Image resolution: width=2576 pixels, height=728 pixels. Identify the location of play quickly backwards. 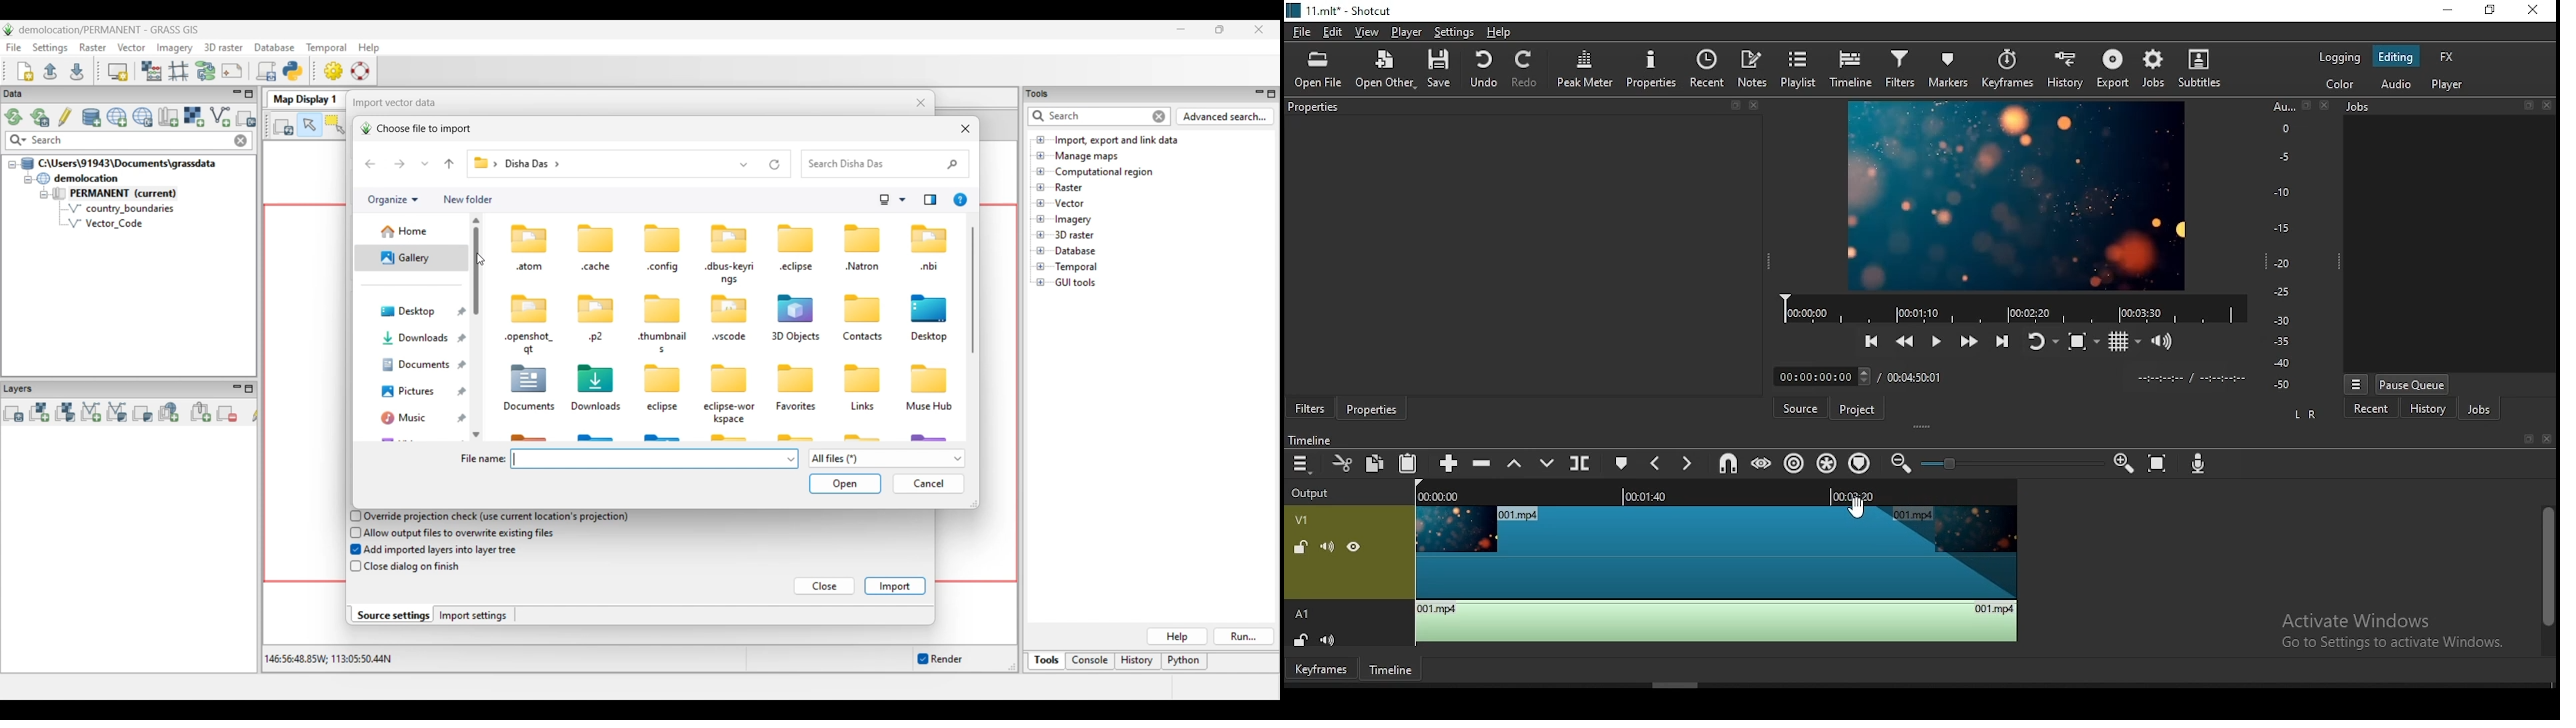
(1902, 341).